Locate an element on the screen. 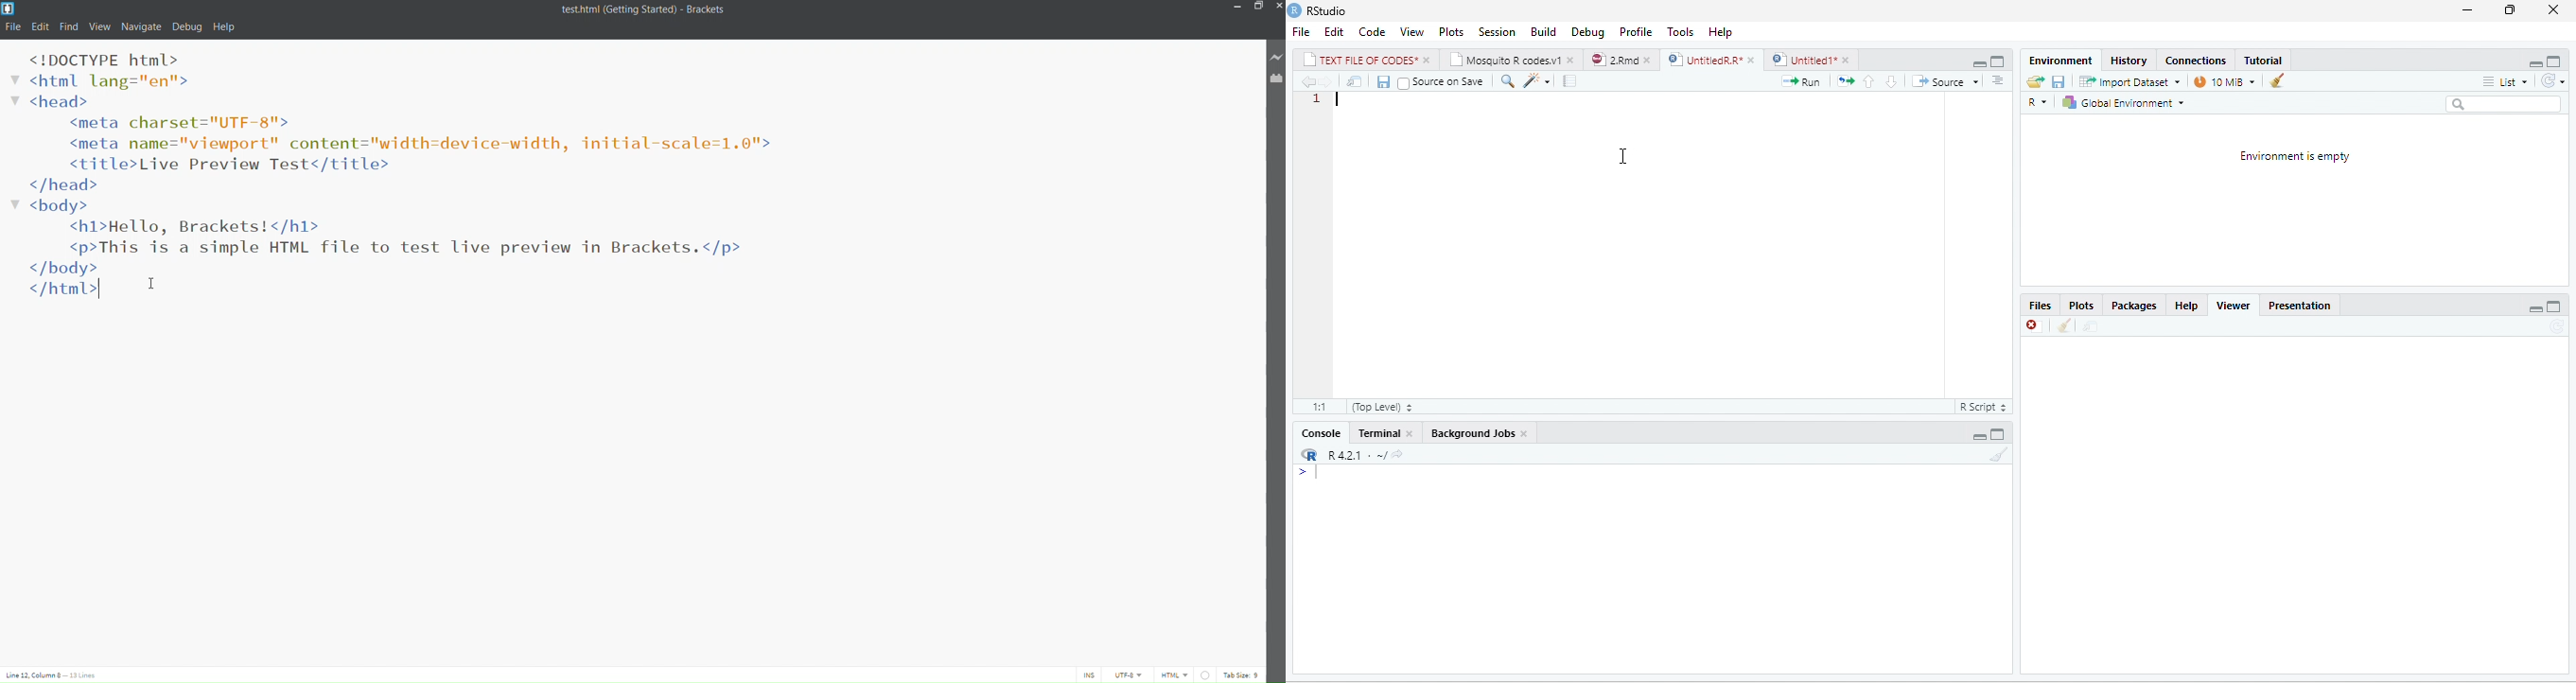  History is located at coordinates (2129, 60).